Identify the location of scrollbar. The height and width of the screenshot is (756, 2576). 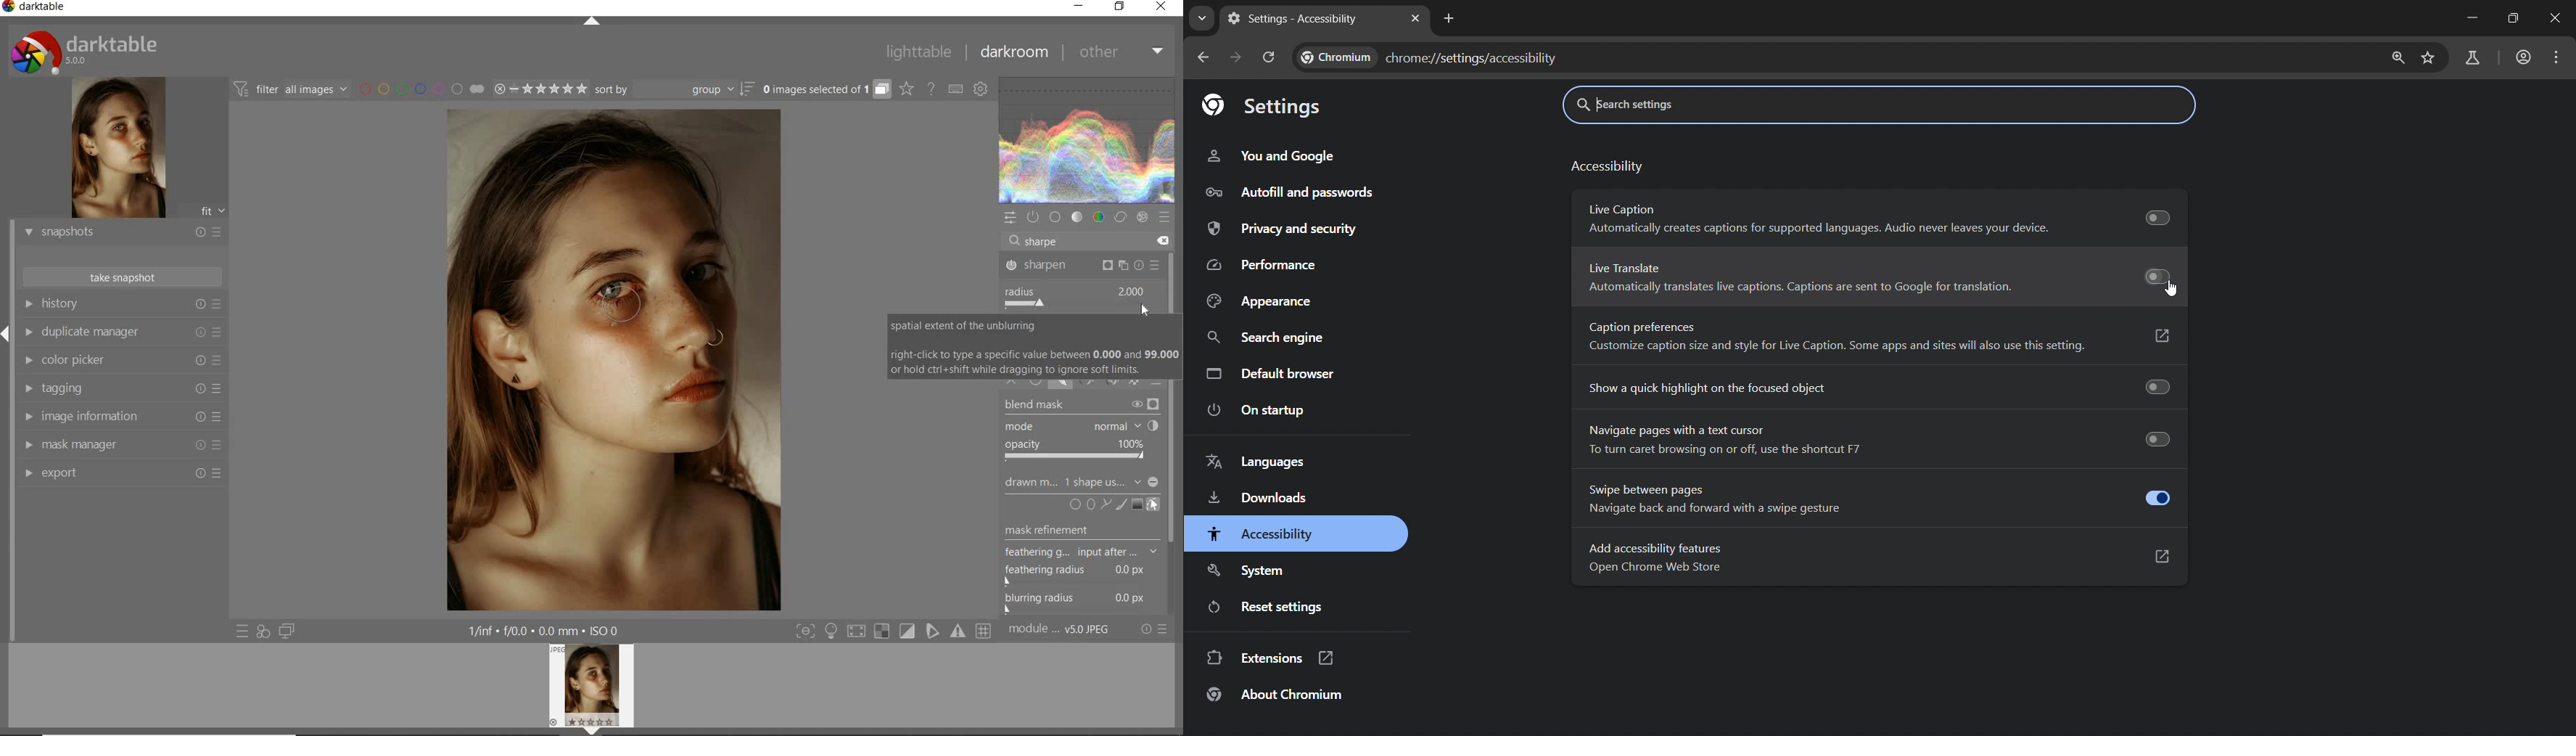
(1175, 432).